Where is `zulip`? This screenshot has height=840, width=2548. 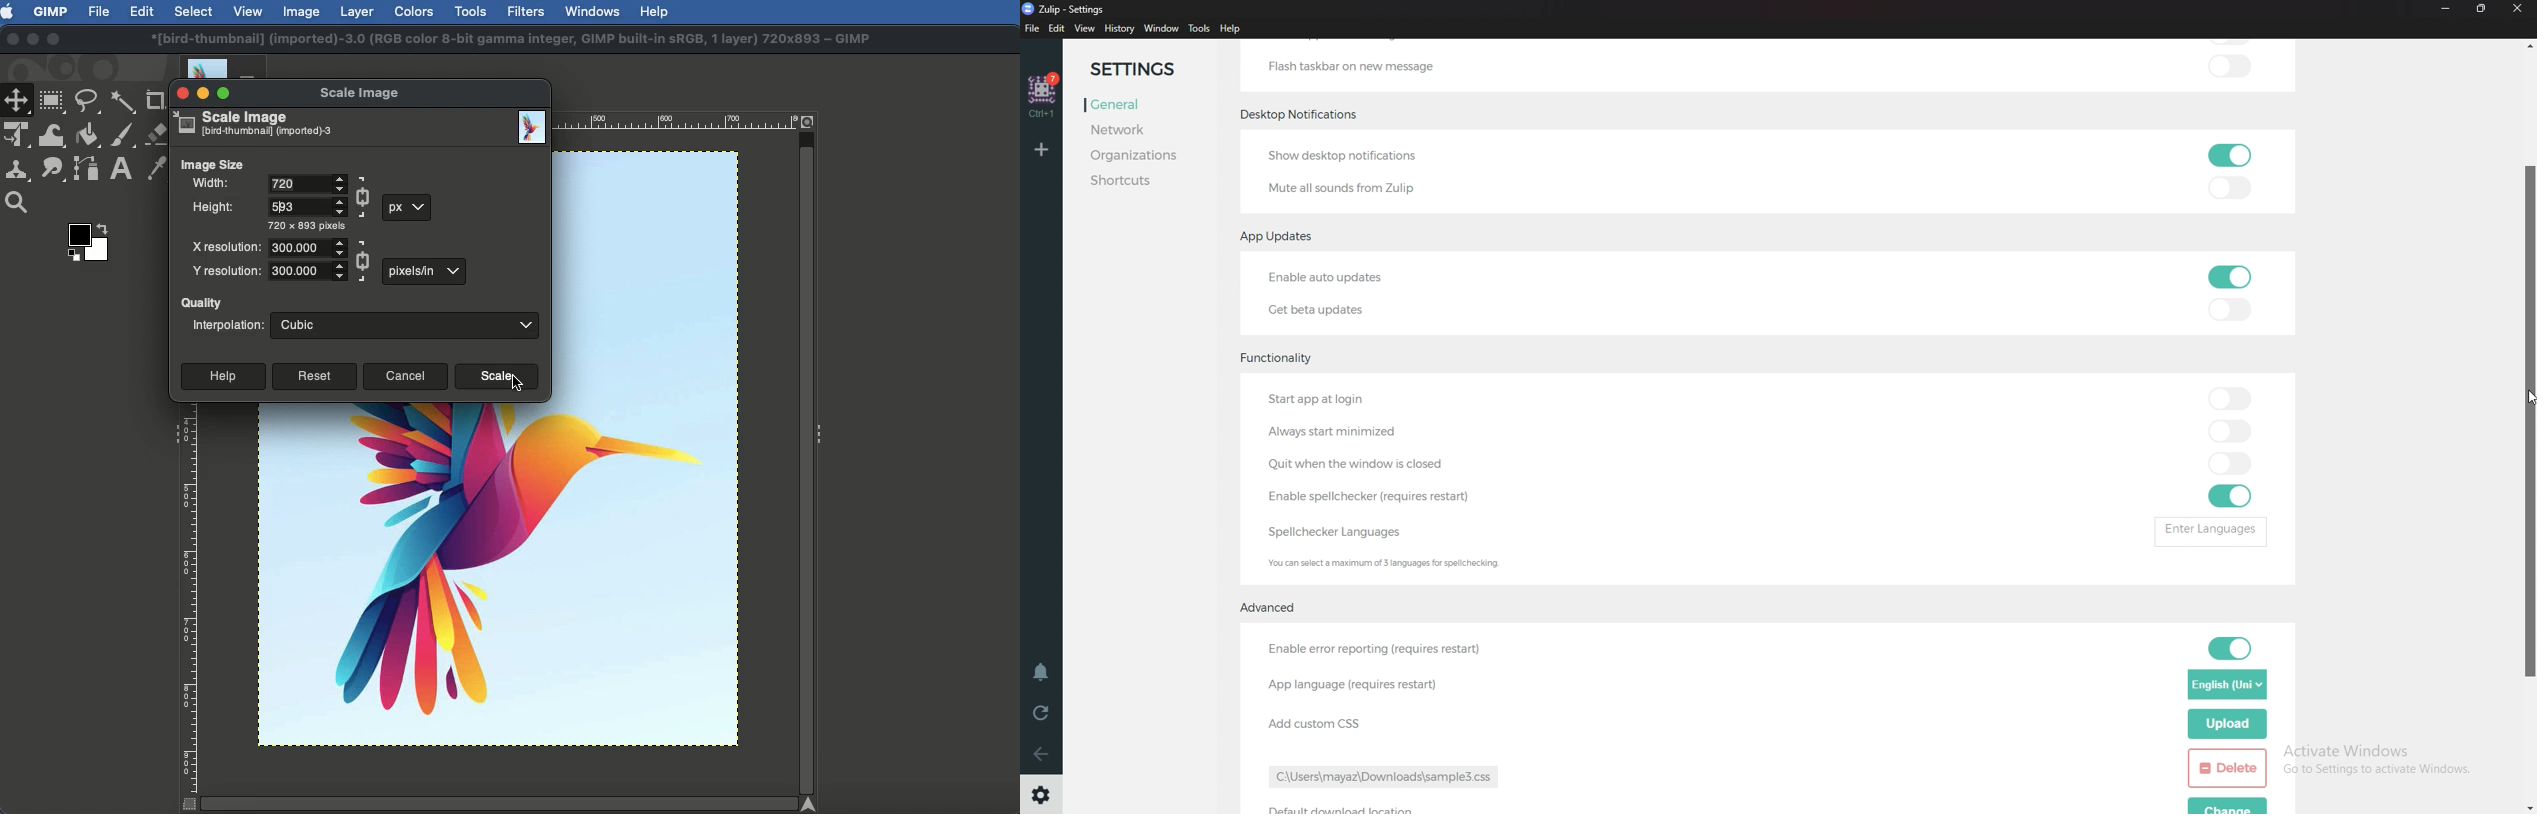
zulip is located at coordinates (1062, 8).